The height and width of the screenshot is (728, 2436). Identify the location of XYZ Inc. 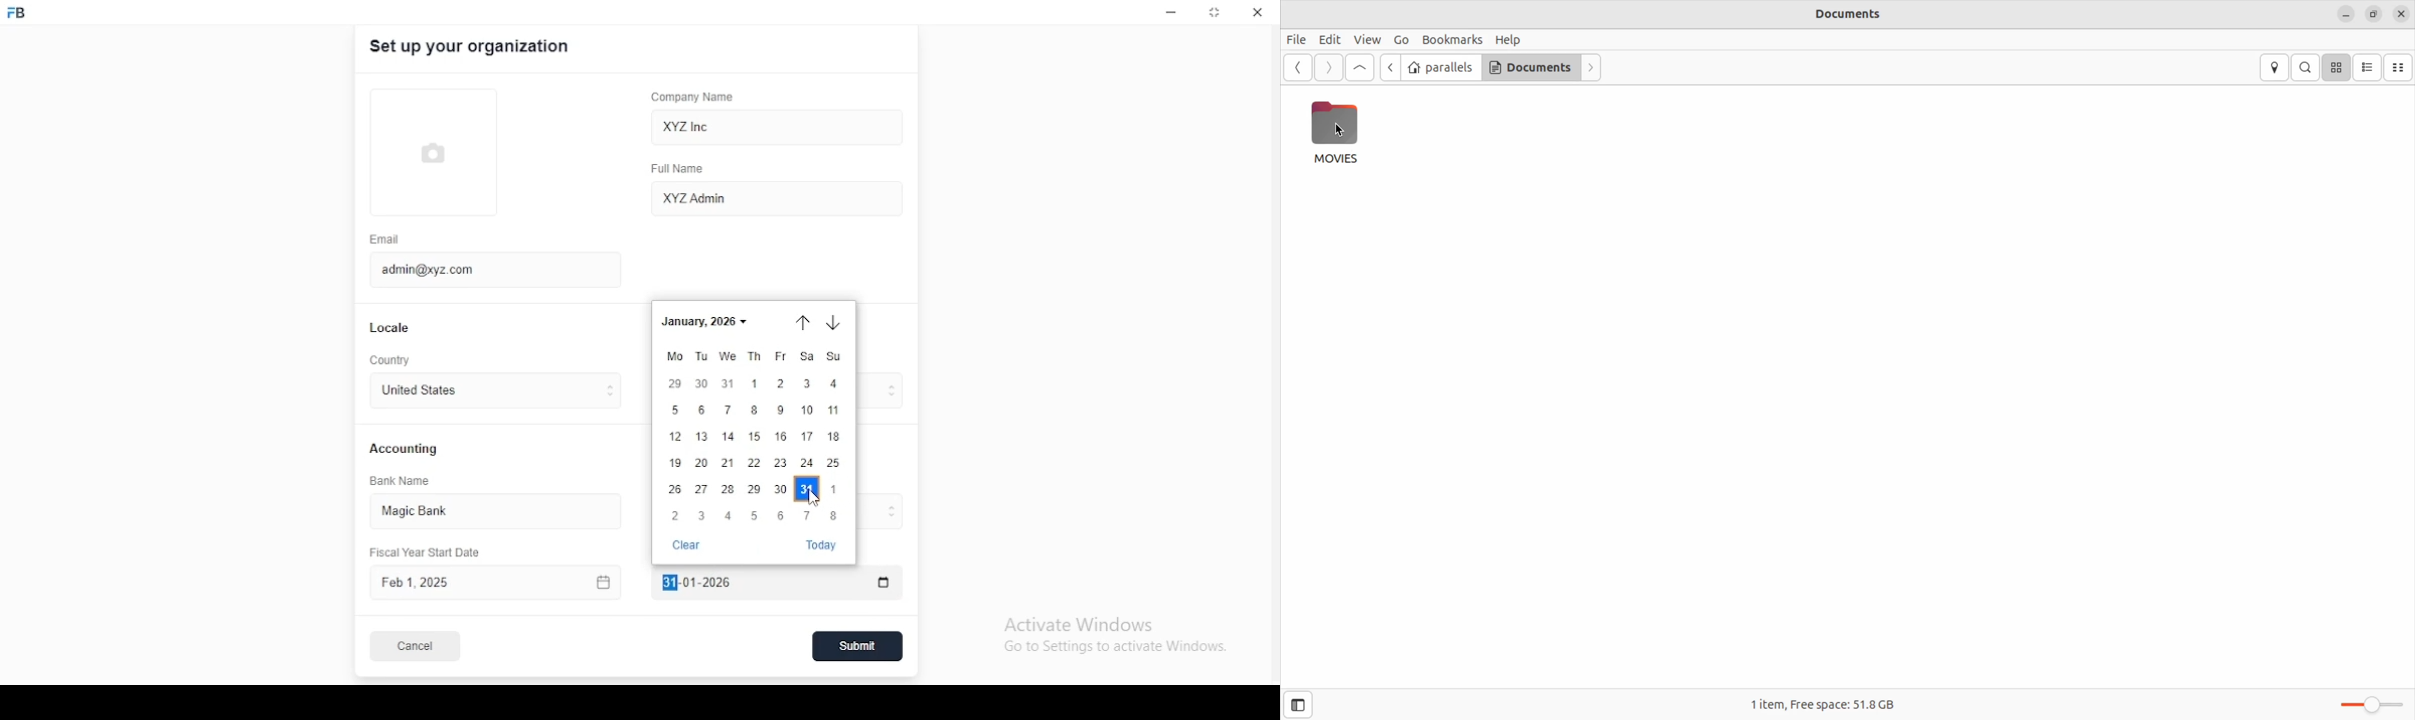
(779, 128).